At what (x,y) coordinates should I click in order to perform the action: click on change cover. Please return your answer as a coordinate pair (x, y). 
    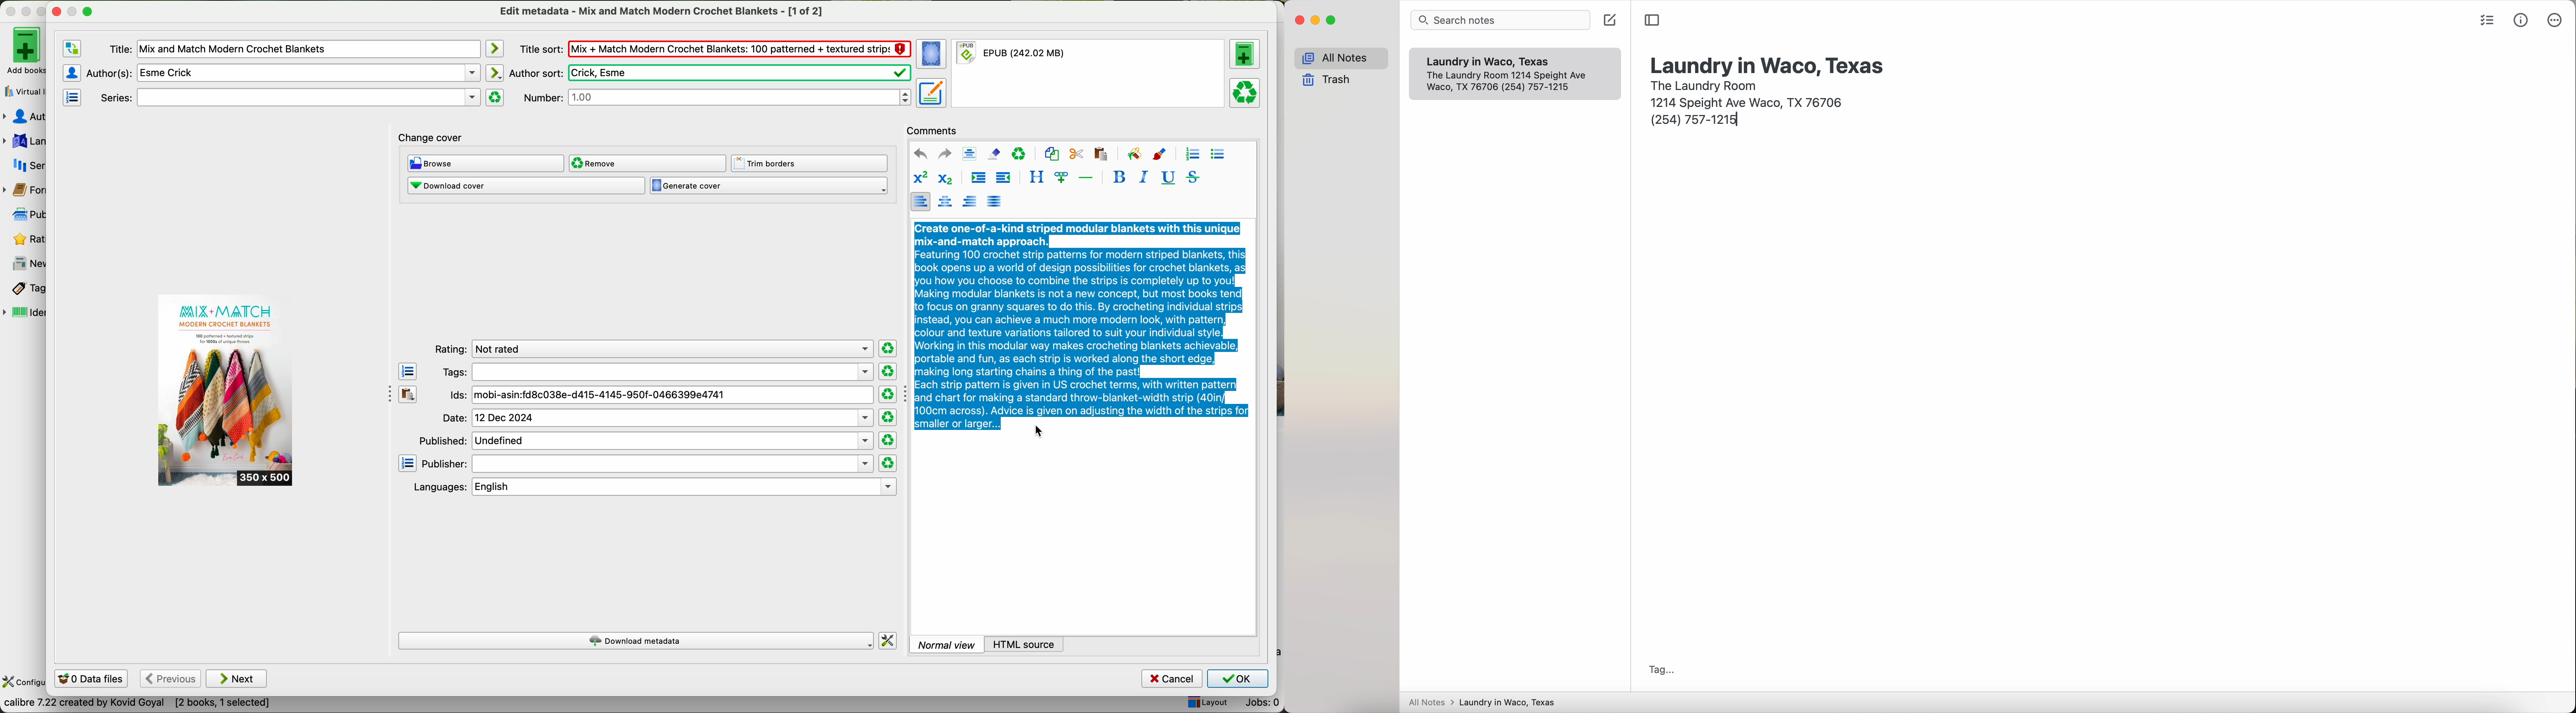
    Looking at the image, I should click on (431, 138).